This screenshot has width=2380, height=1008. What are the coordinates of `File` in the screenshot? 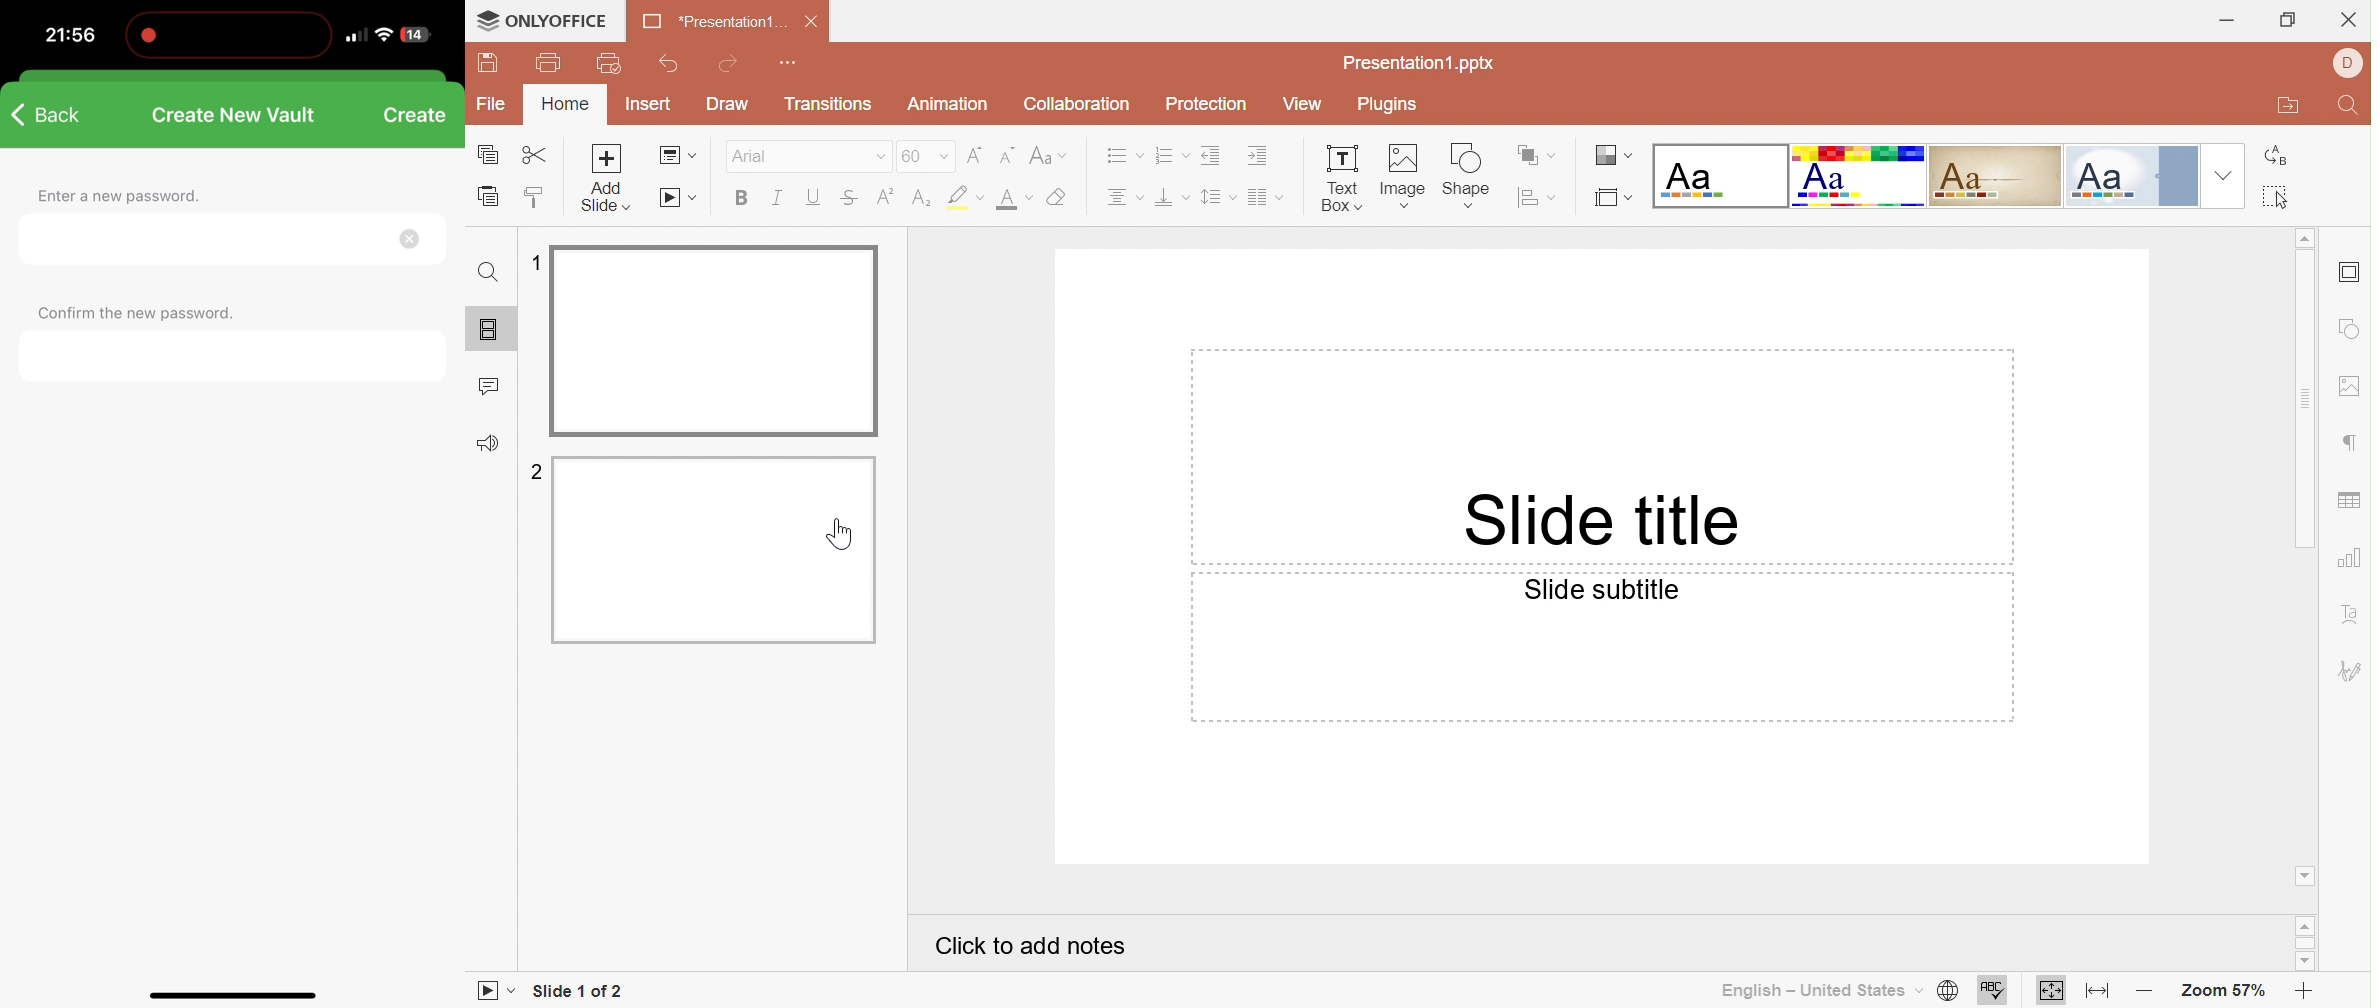 It's located at (488, 104).